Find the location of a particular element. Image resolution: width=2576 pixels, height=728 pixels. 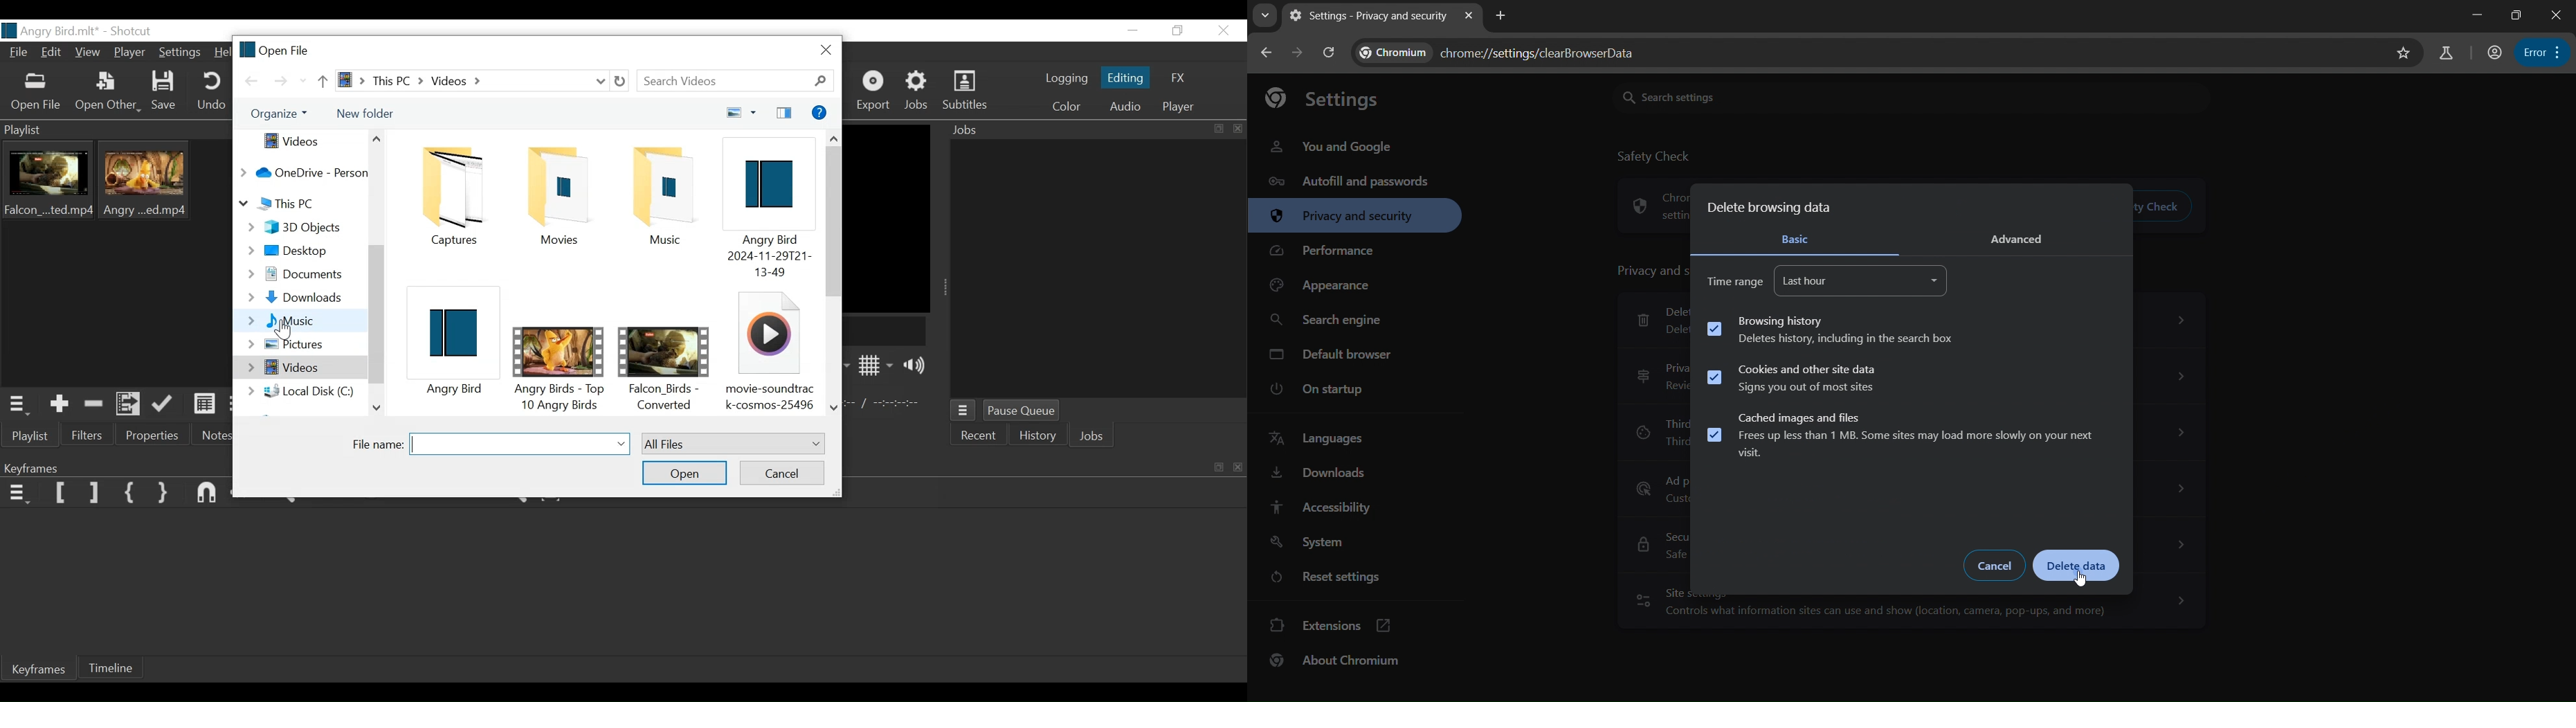

Ser Filter First is located at coordinates (61, 493).